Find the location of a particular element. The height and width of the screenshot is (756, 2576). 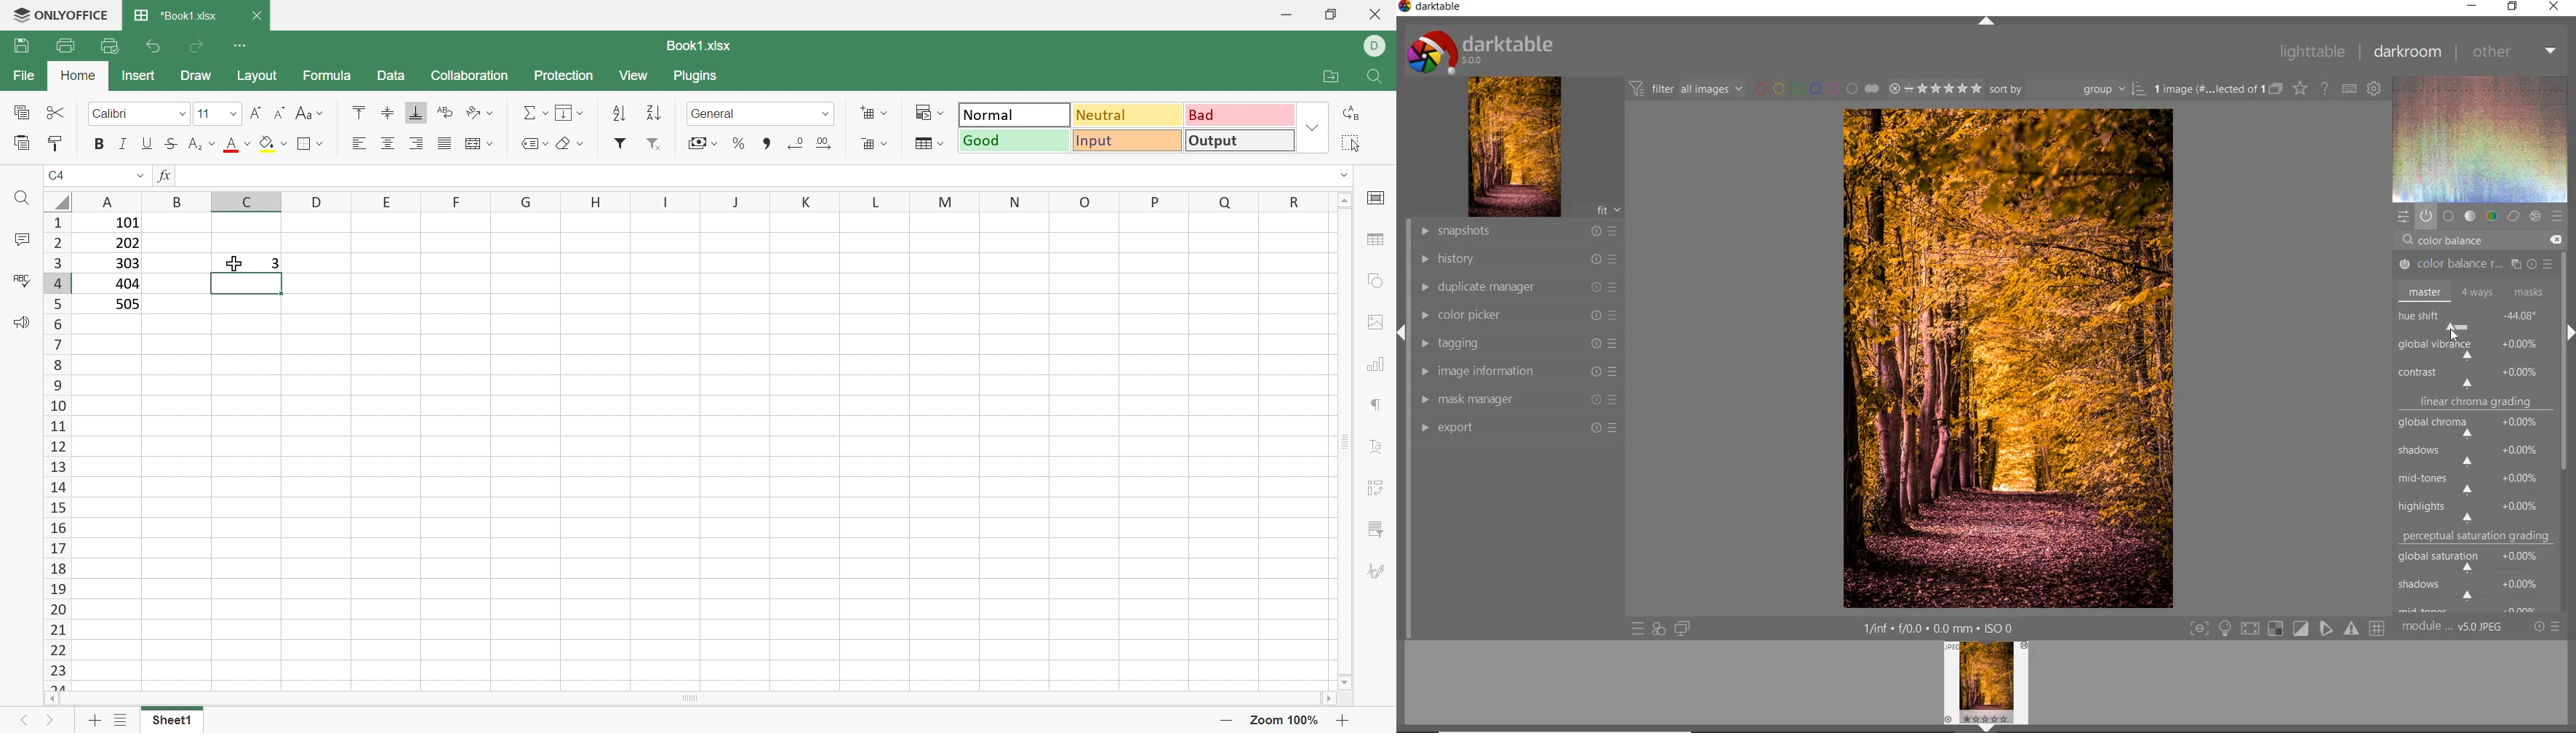

Drop Down is located at coordinates (825, 113).